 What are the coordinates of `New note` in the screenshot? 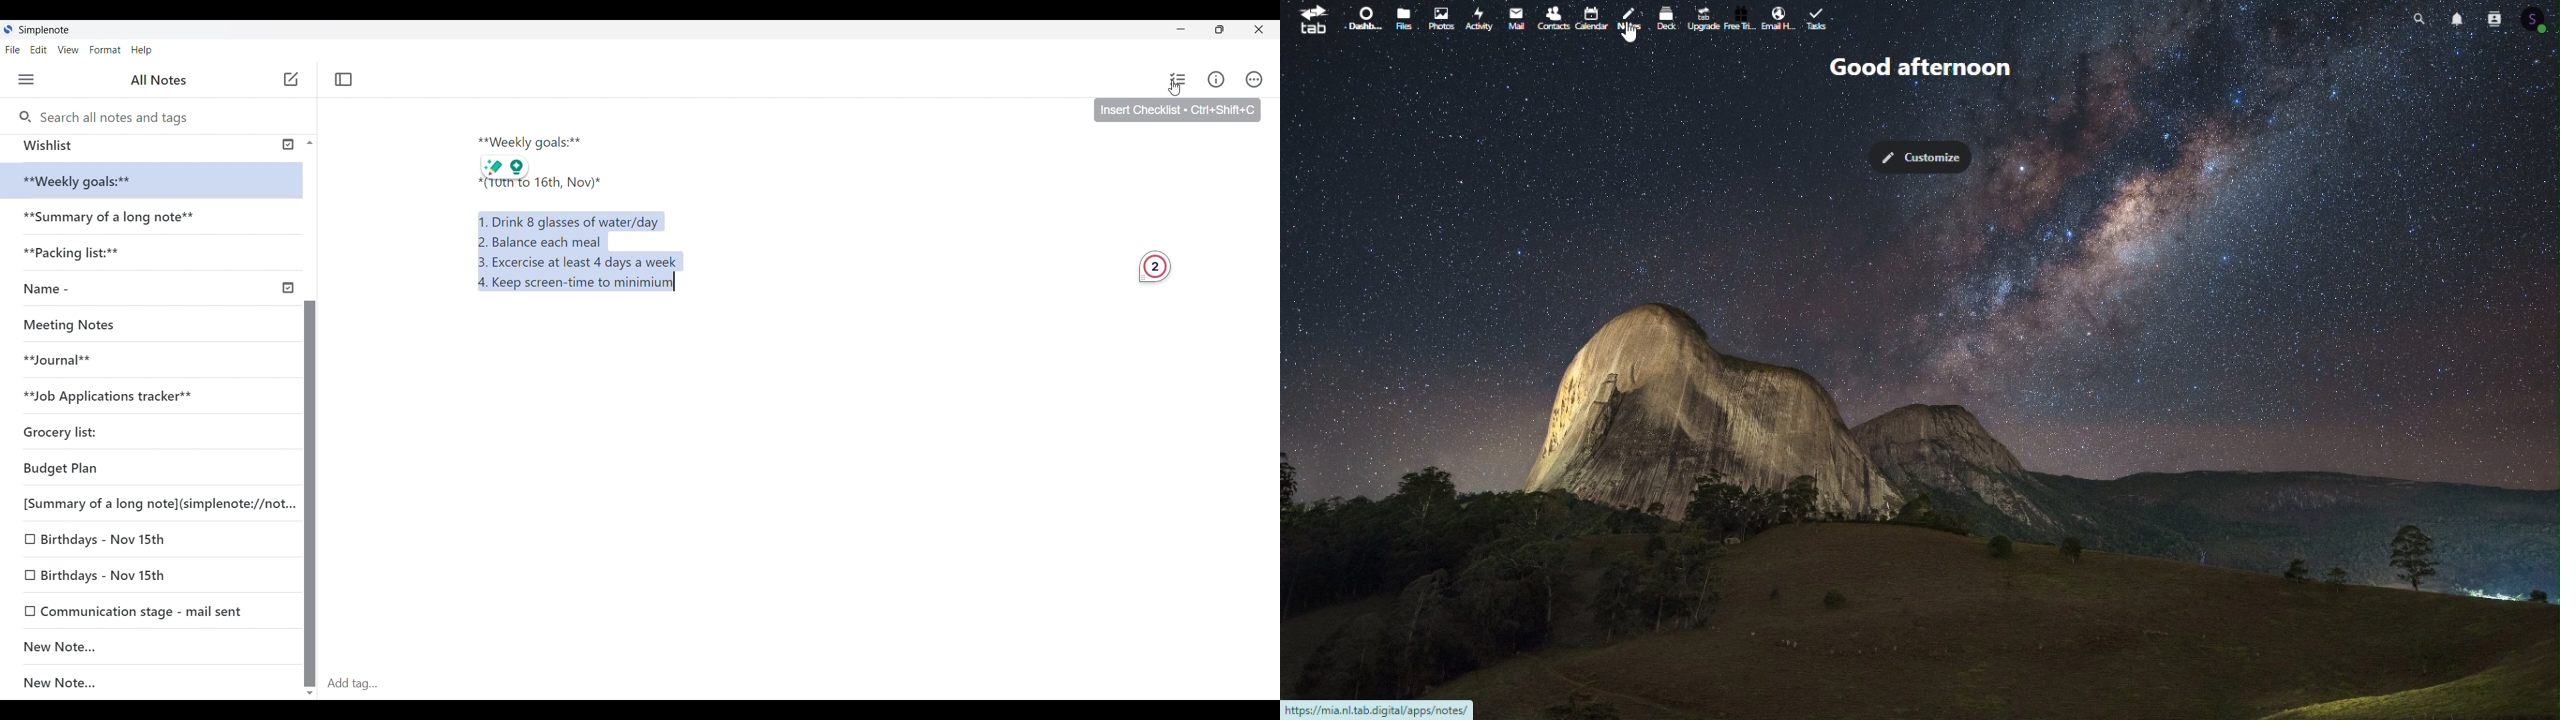 It's located at (144, 646).